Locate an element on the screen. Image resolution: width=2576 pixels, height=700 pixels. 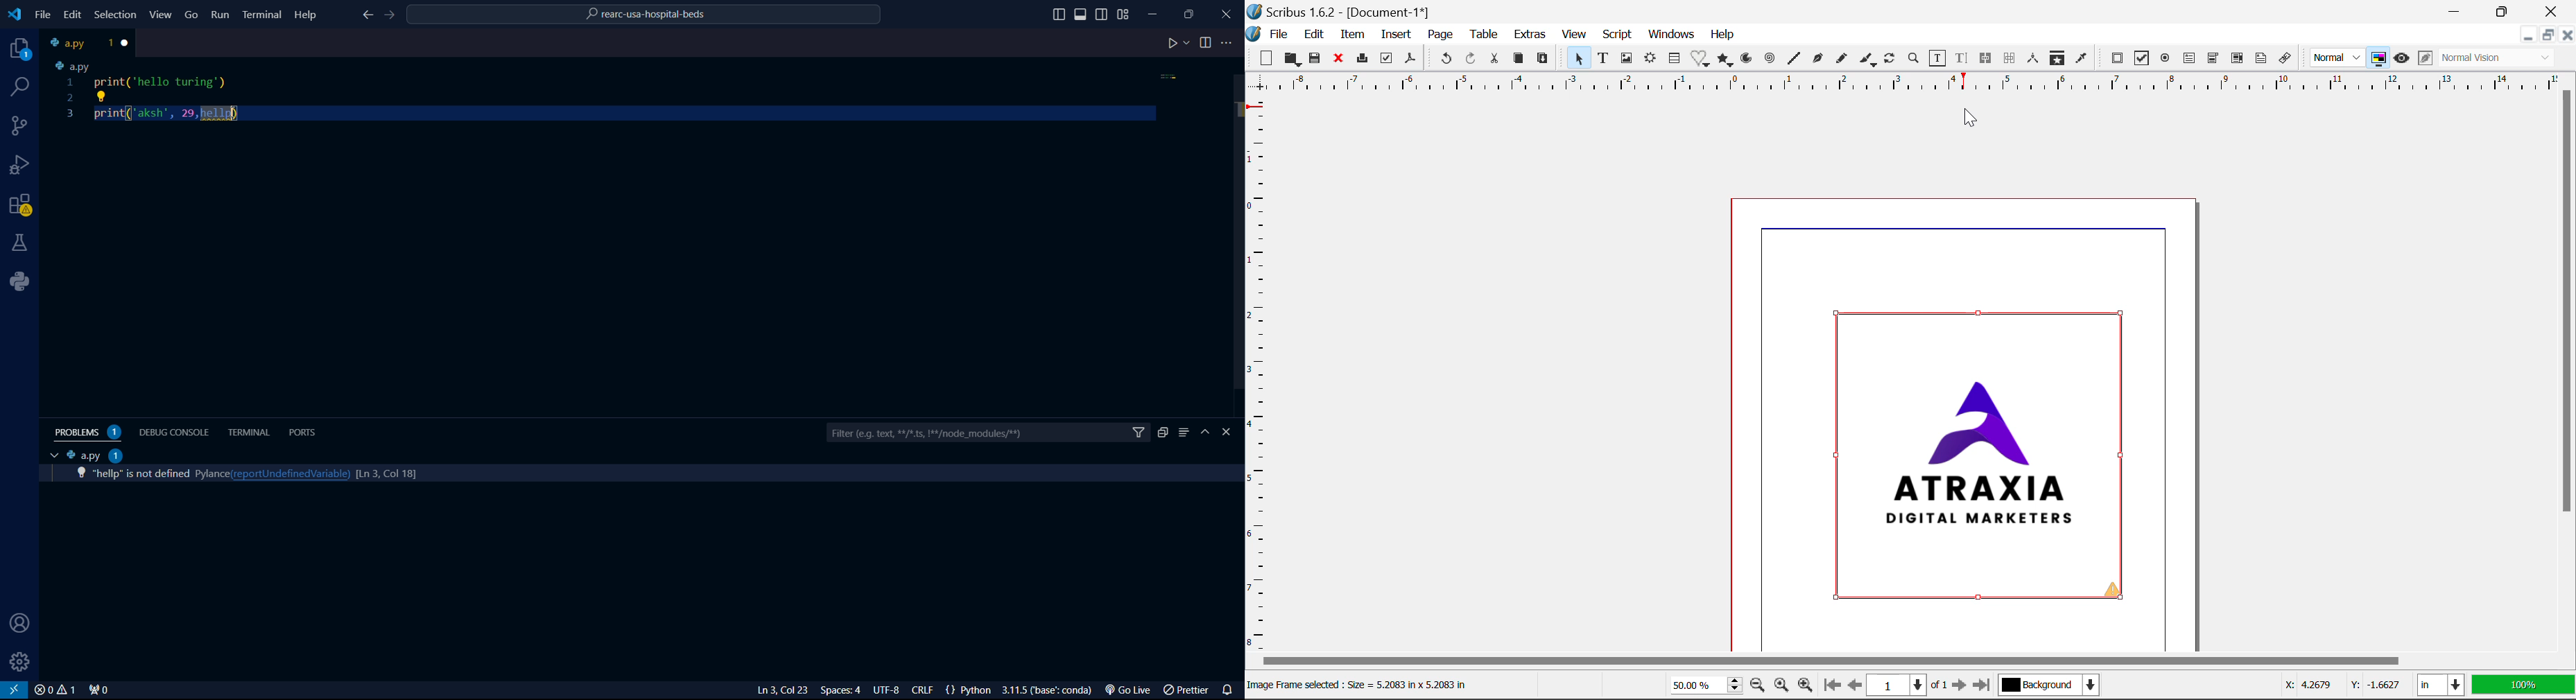
back is located at coordinates (366, 16).